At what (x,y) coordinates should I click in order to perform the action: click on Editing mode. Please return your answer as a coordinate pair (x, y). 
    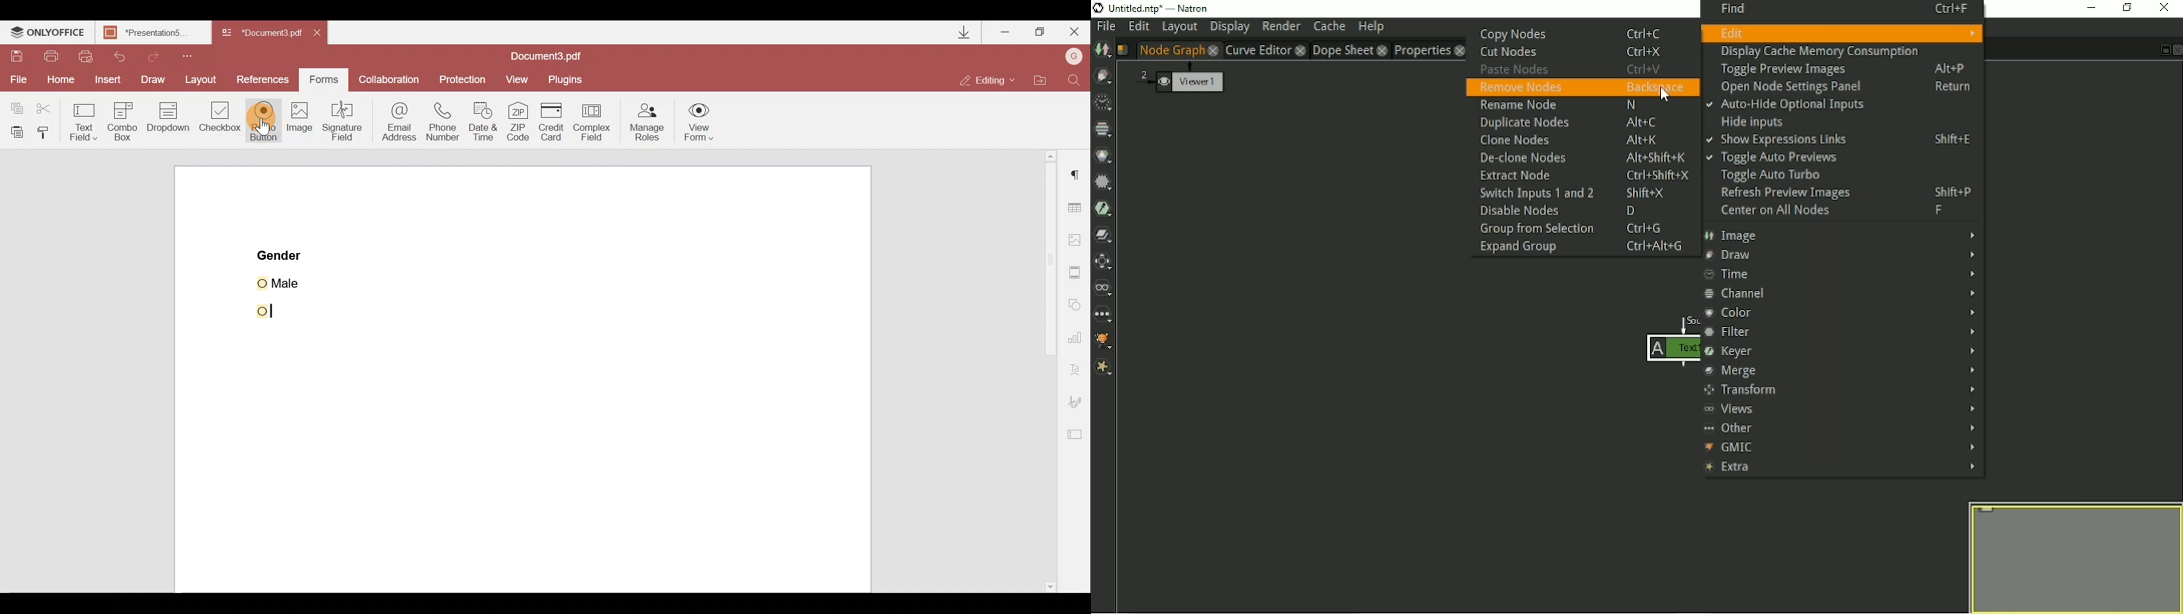
    Looking at the image, I should click on (992, 76).